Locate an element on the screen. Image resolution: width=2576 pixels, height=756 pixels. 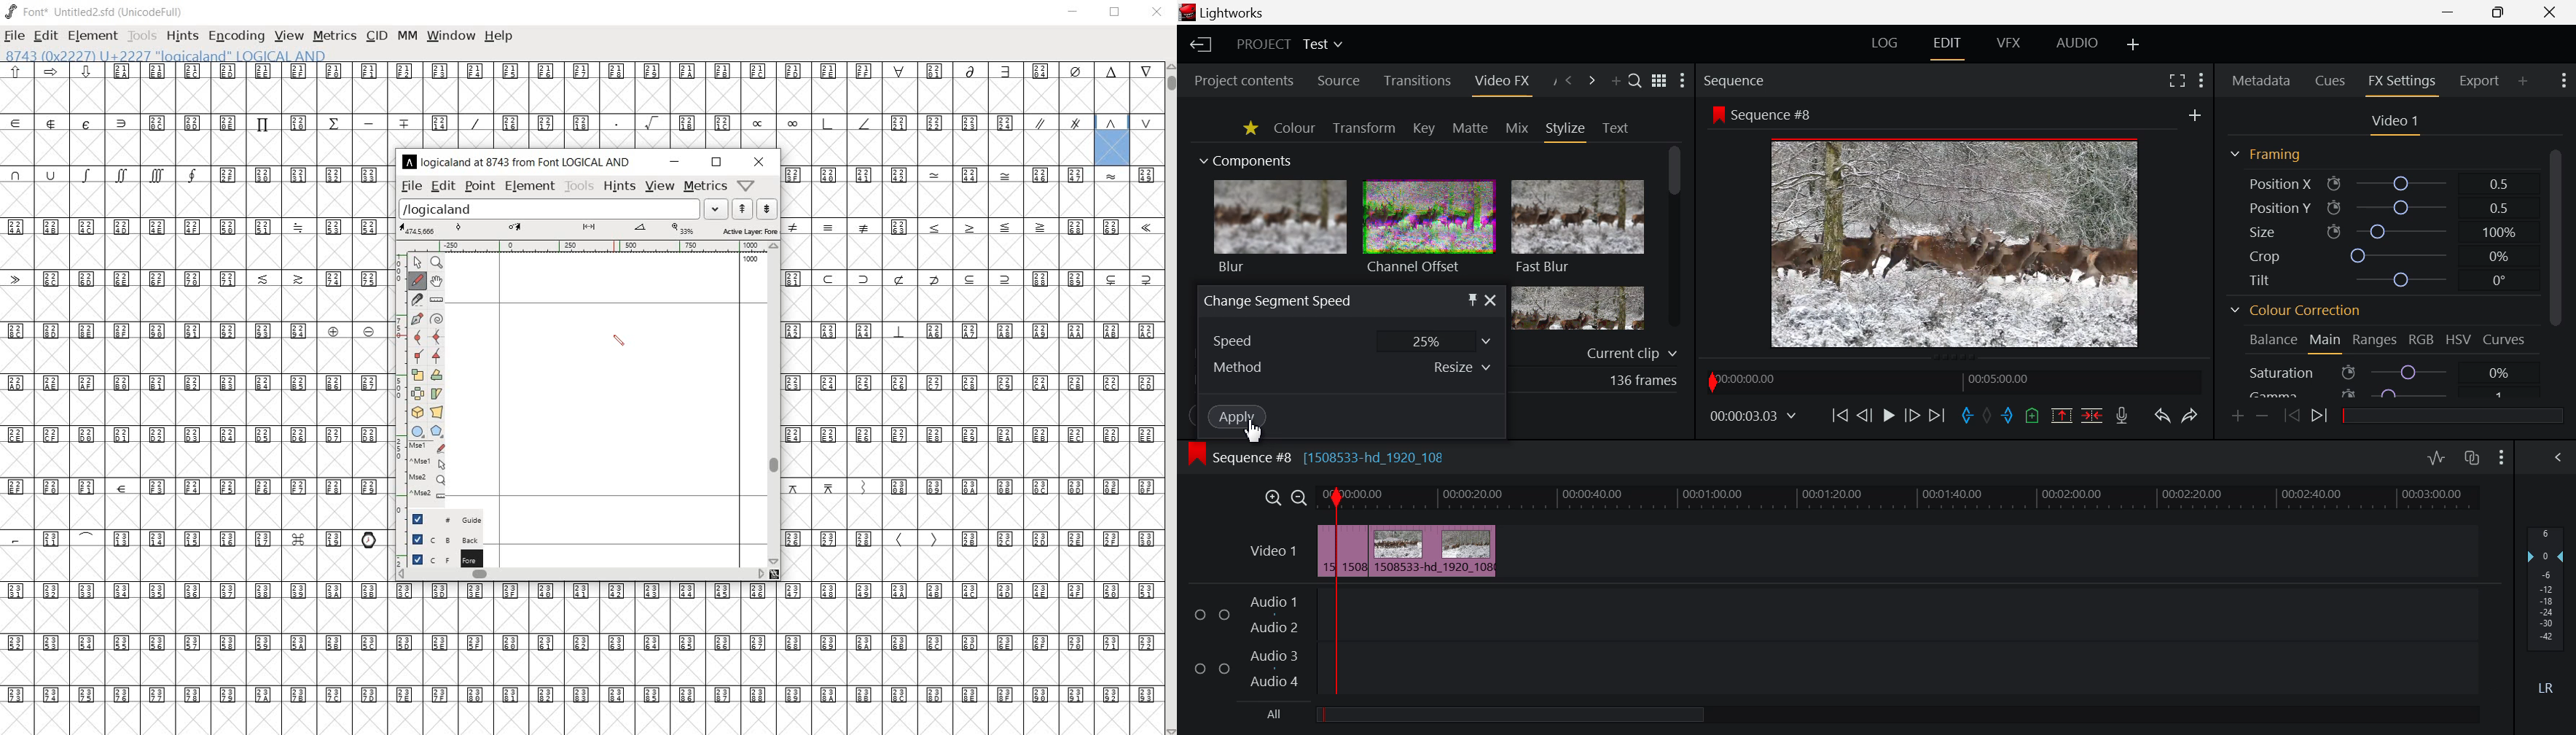
Video FX is located at coordinates (1501, 82).